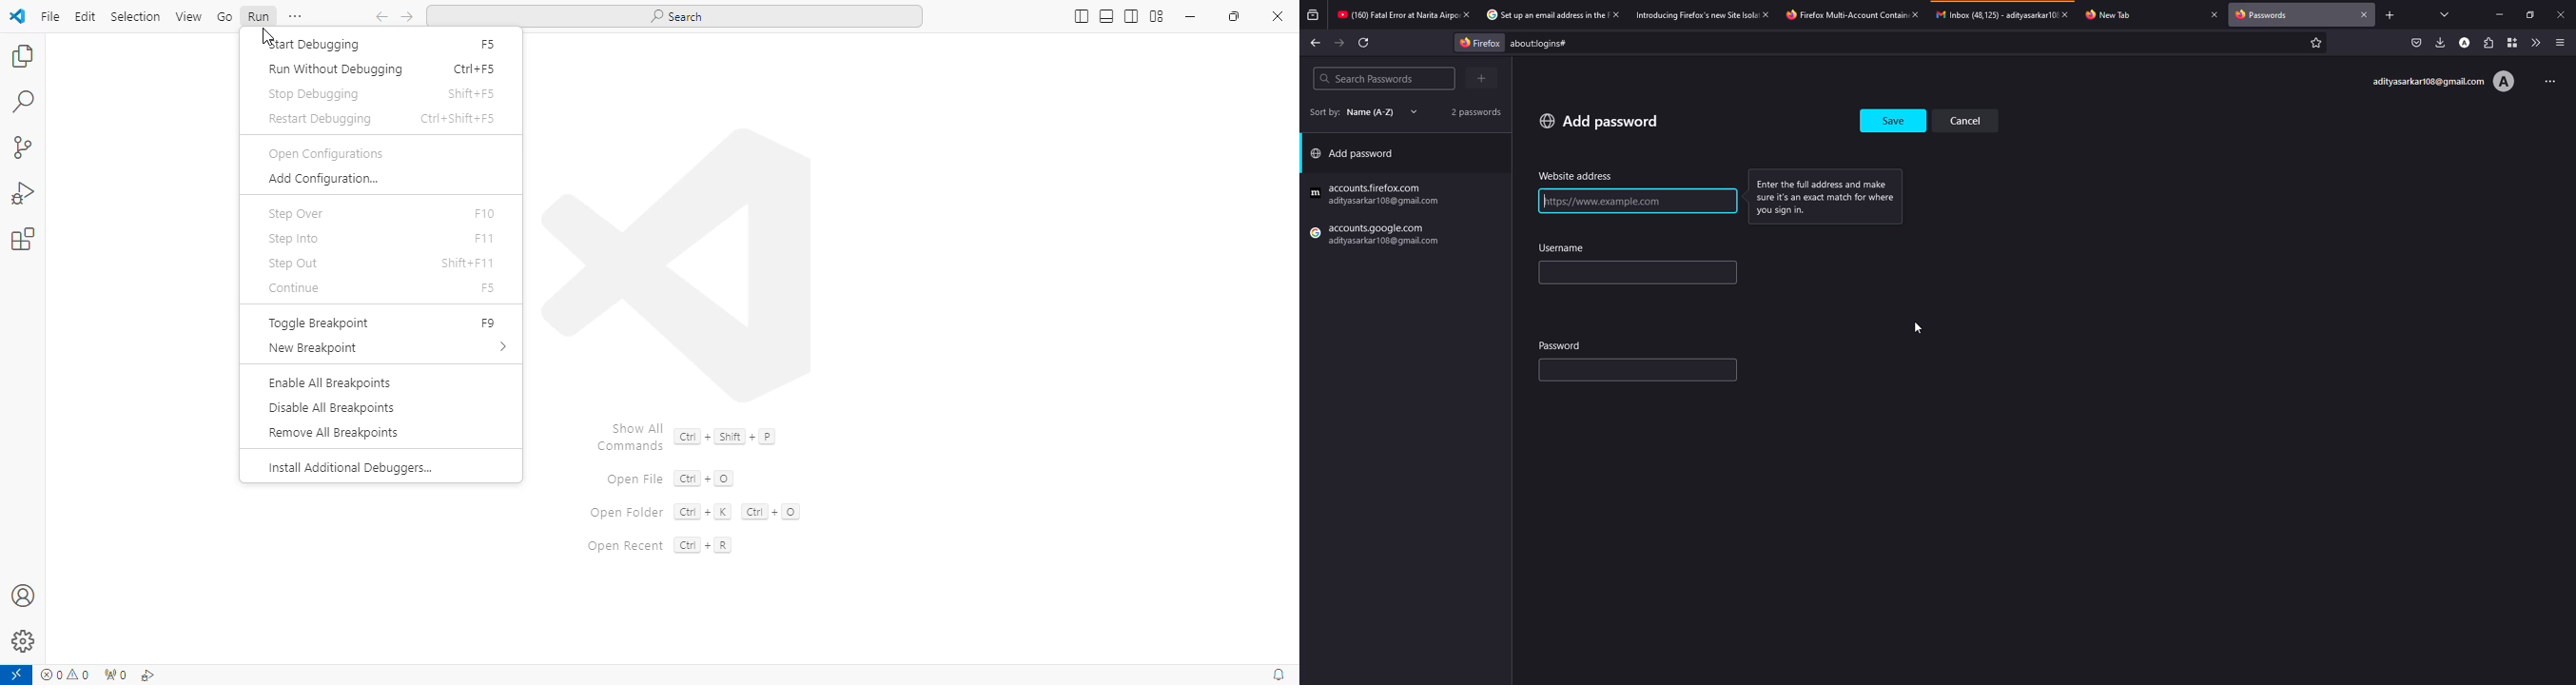  I want to click on no ports forwarded, so click(113, 676).